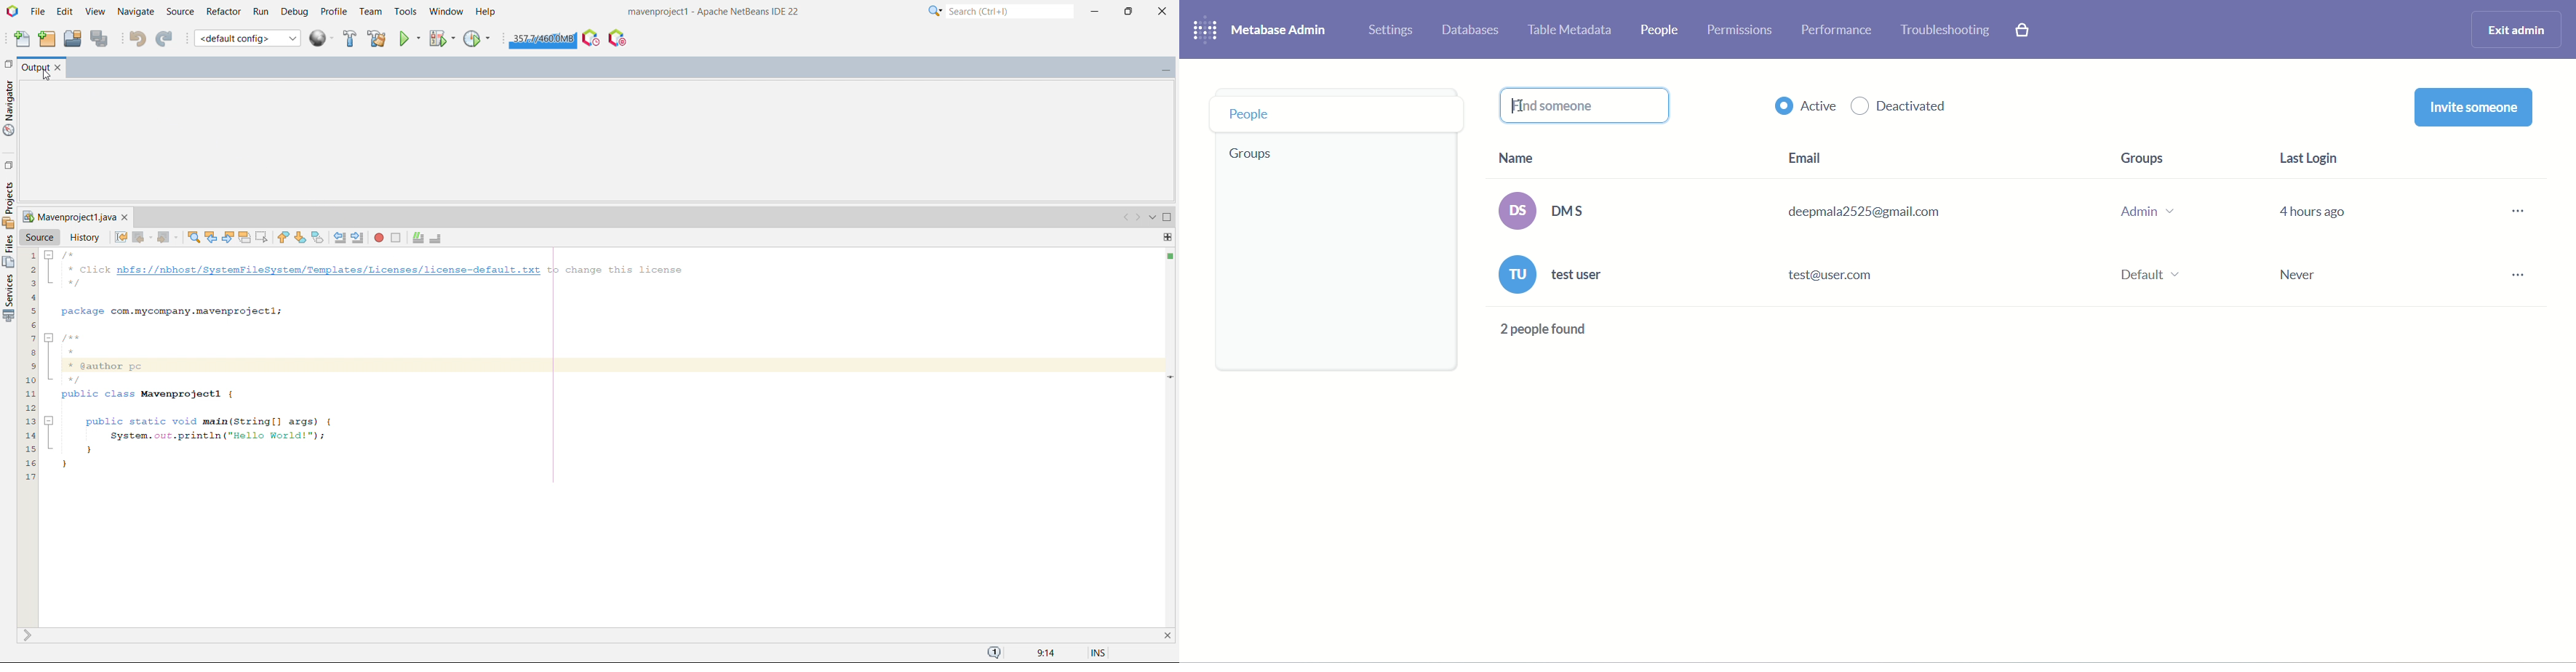  Describe the element at coordinates (37, 12) in the screenshot. I see `file` at that location.